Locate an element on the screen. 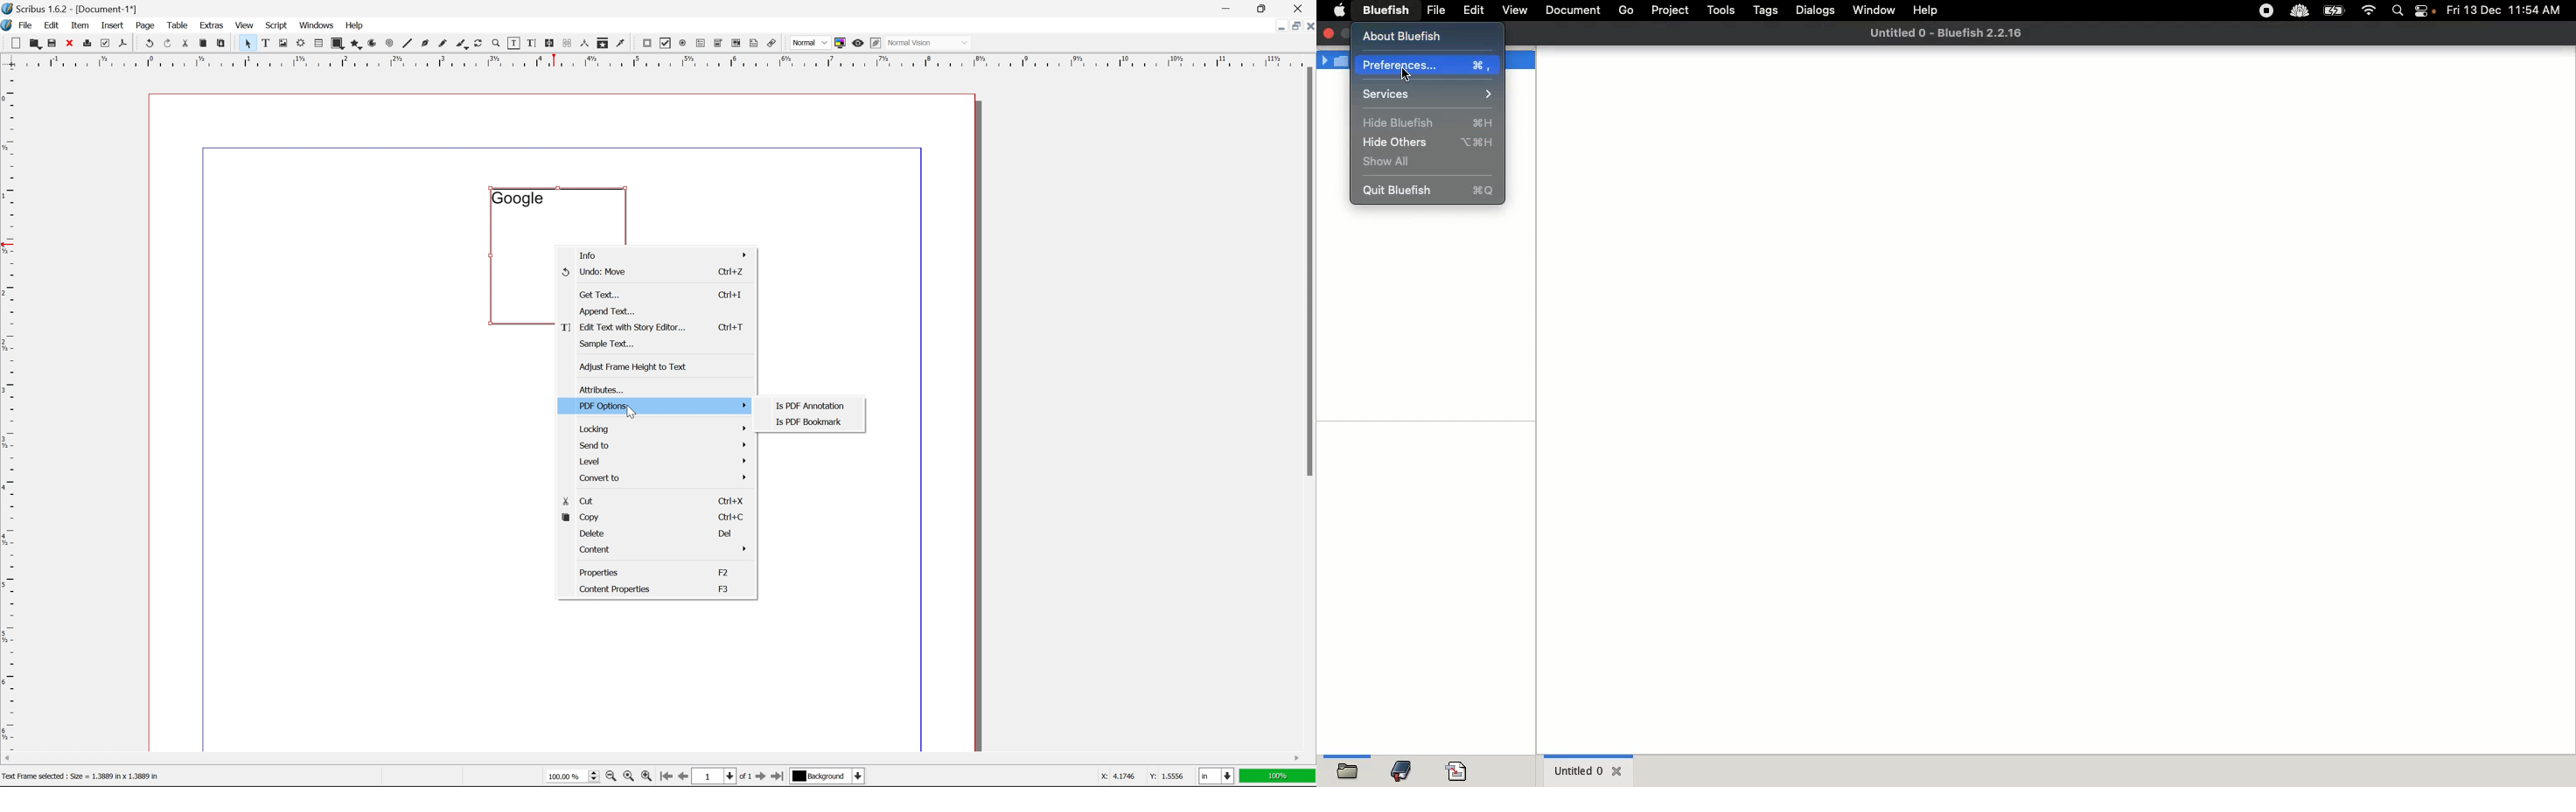  copy is located at coordinates (580, 517).